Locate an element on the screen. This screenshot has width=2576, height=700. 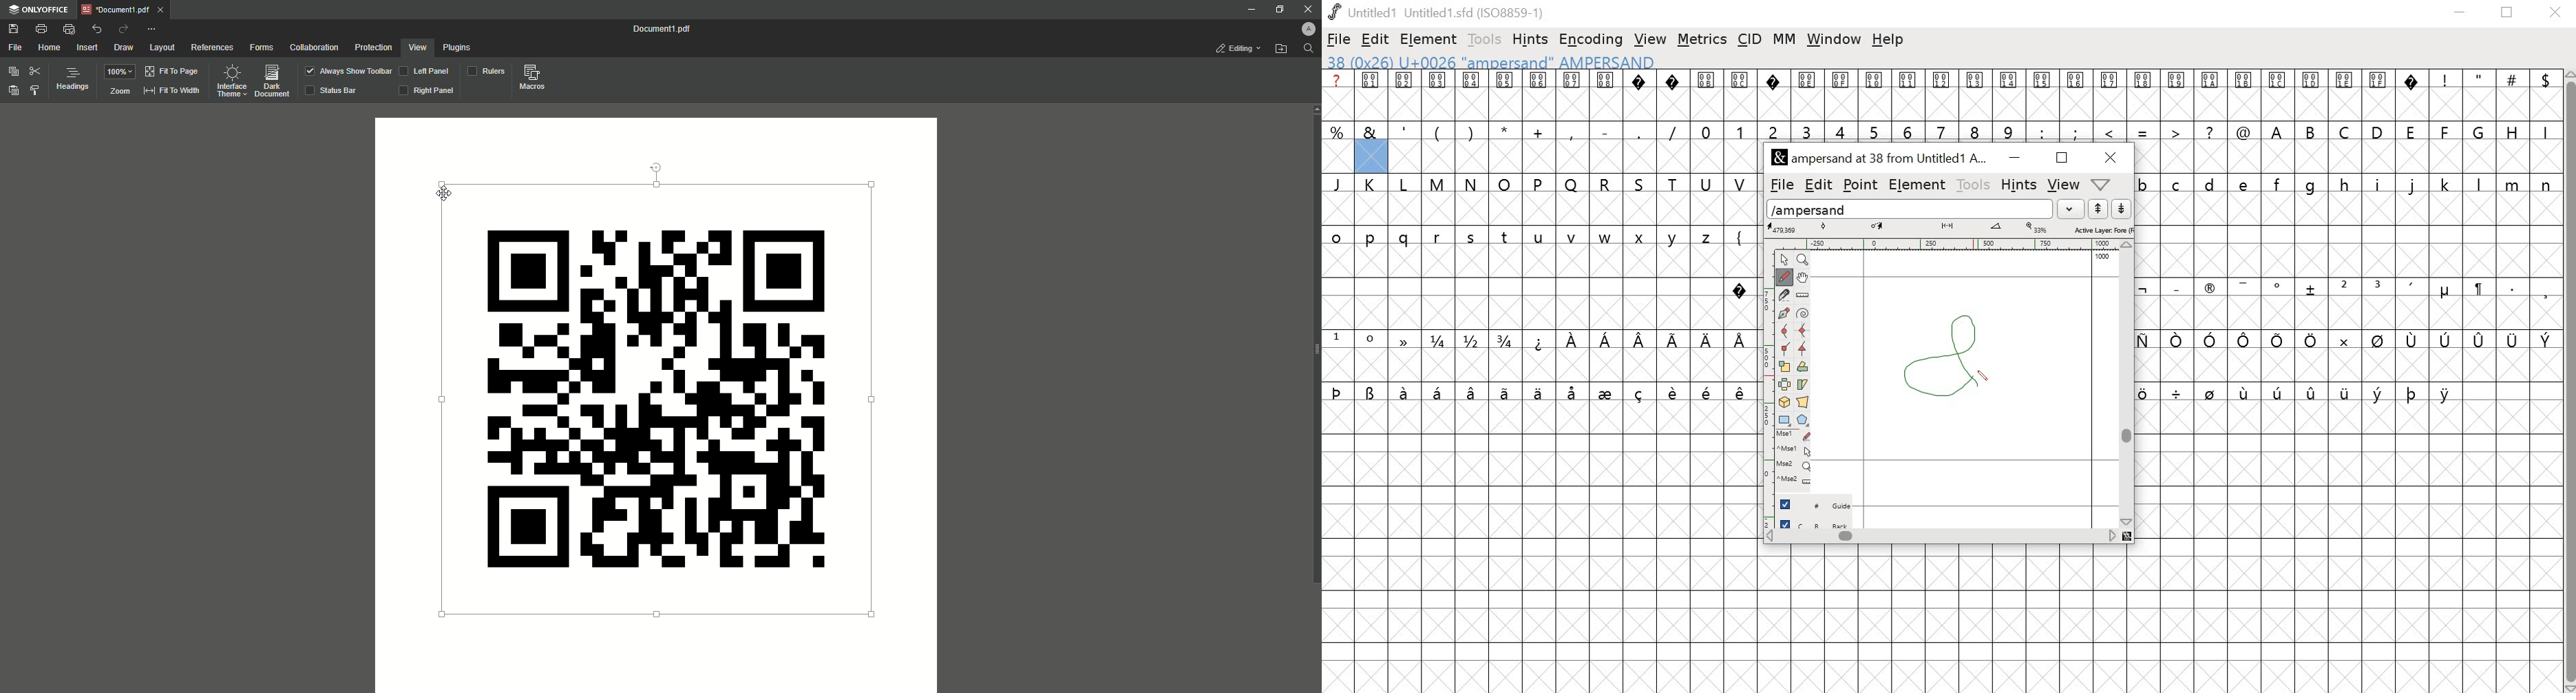
horizontal ruler is located at coordinates (1949, 243).